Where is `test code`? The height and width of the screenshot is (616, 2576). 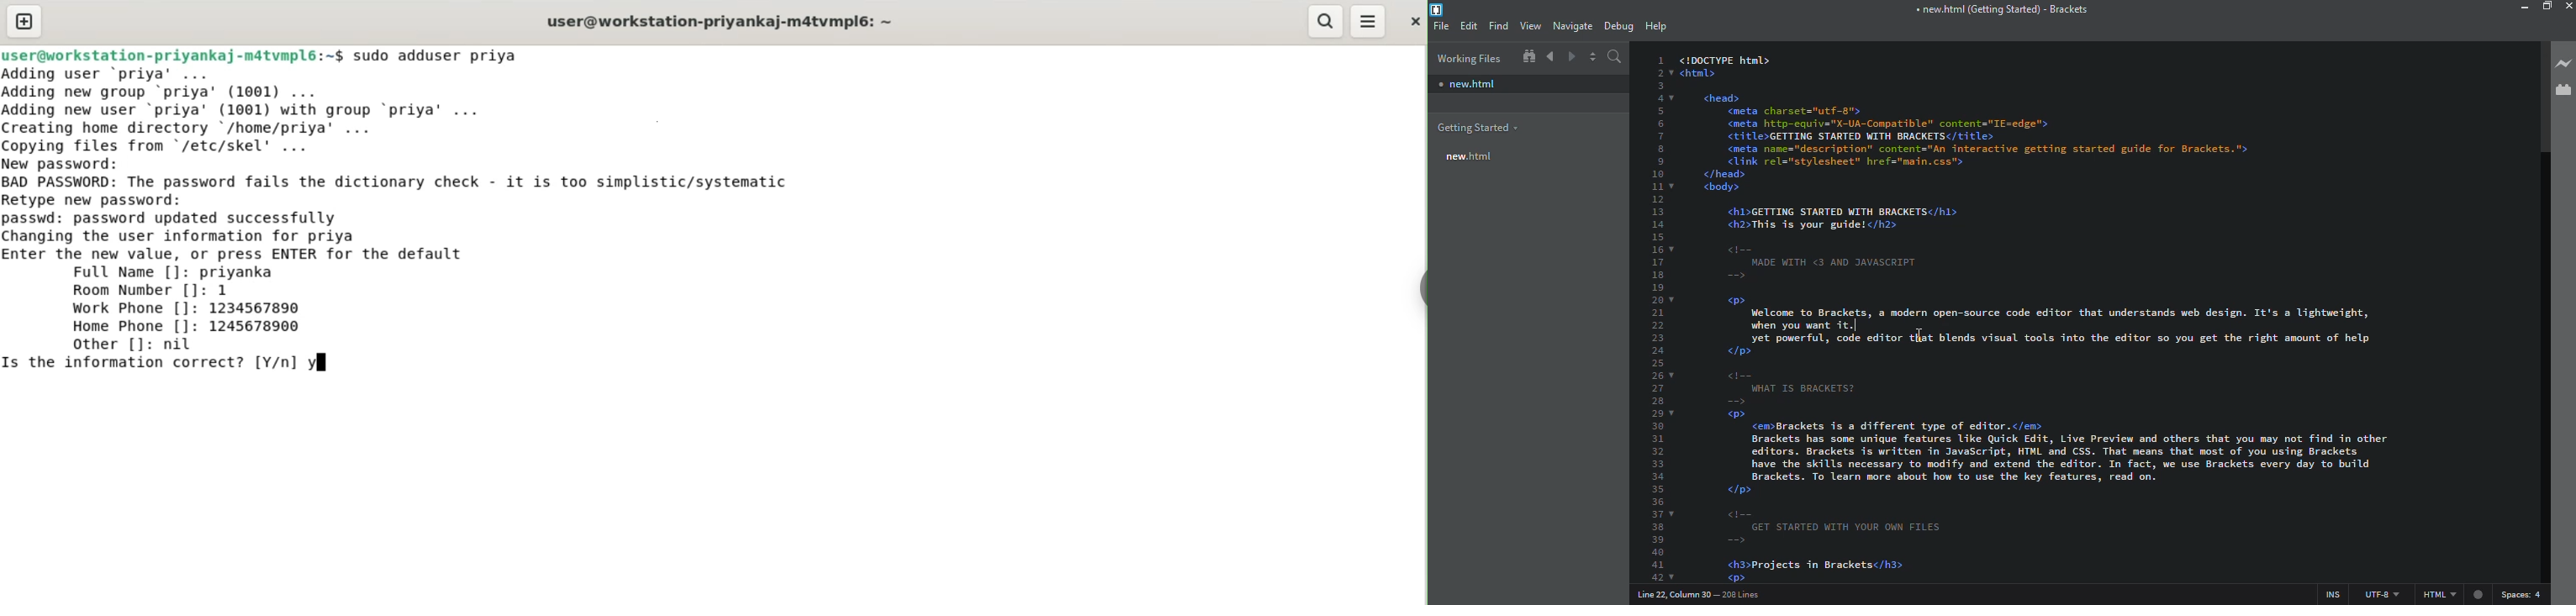
test code is located at coordinates (2026, 171).